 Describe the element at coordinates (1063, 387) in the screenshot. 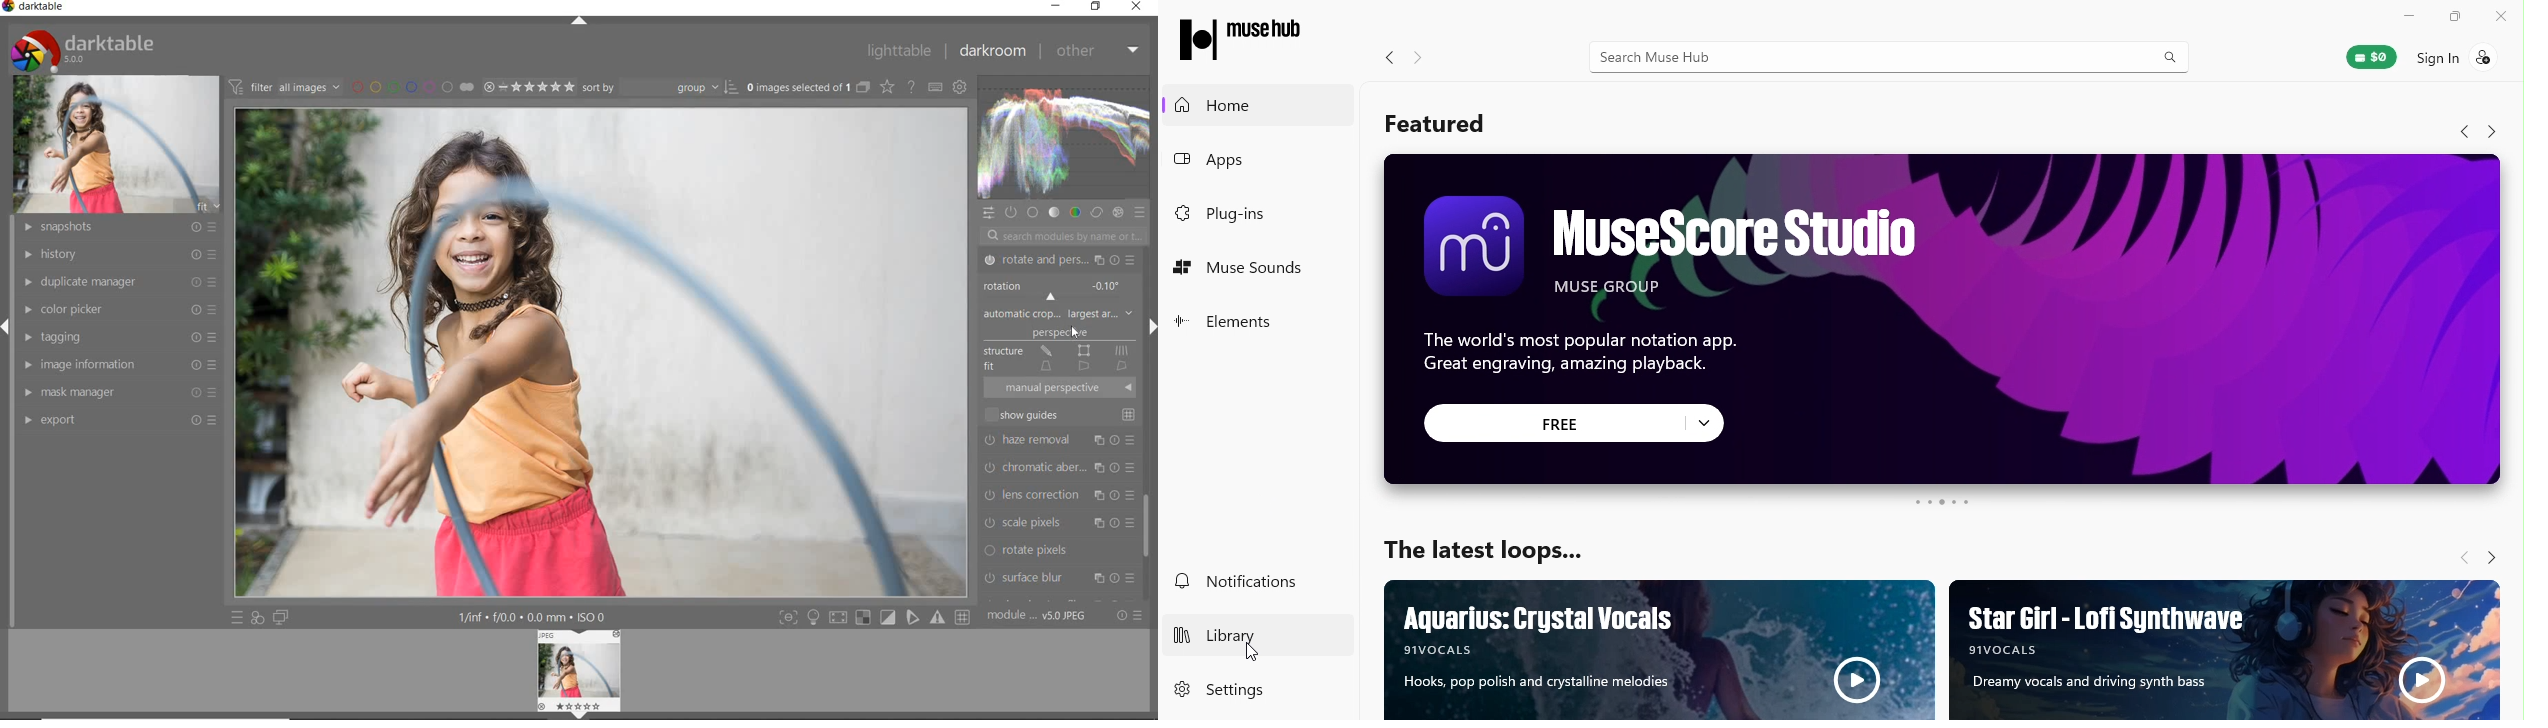

I see `MANUAL PERSPECTIVE` at that location.